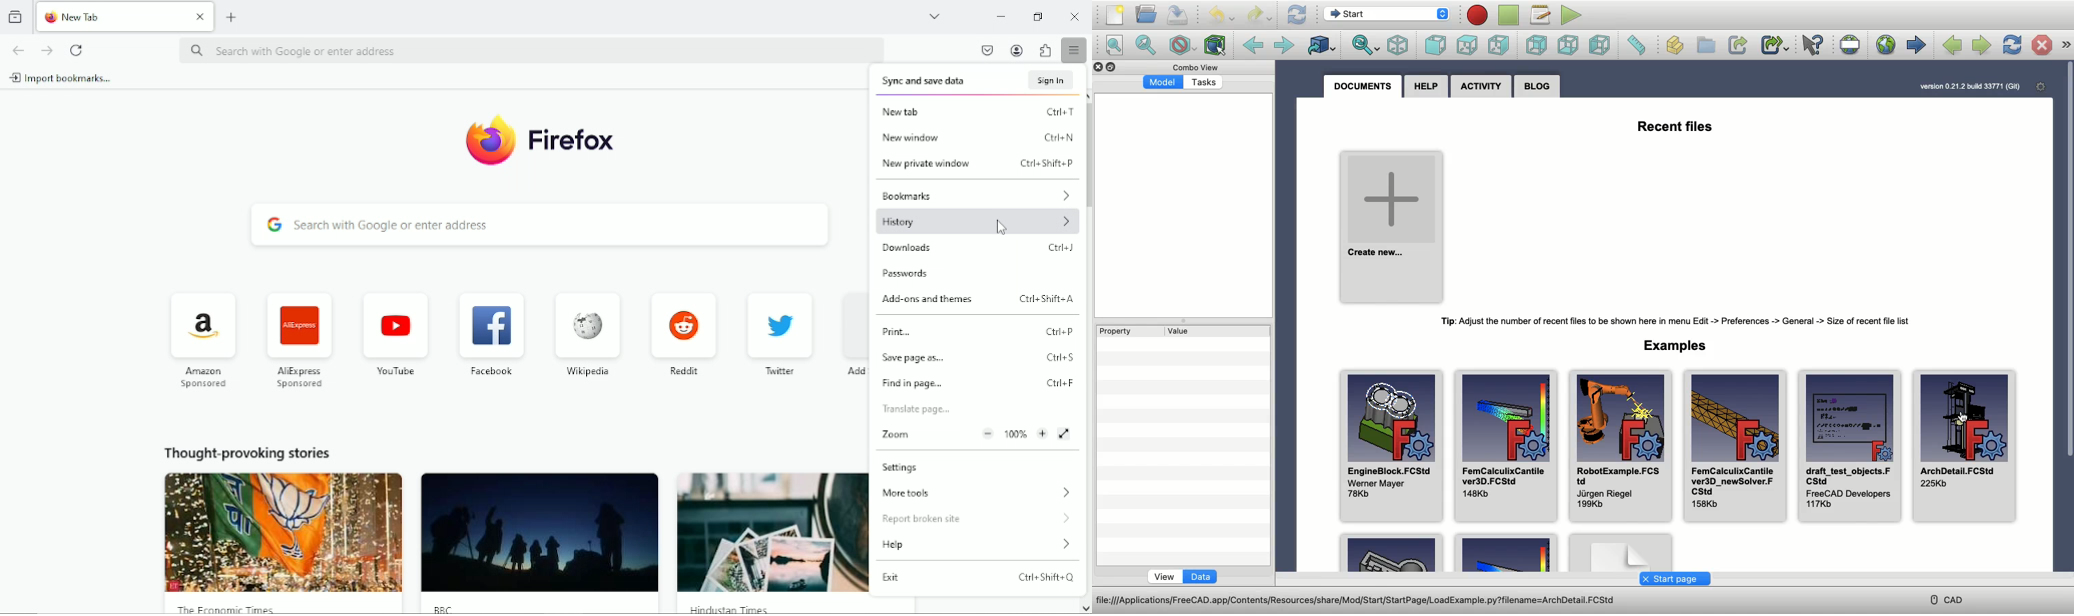 The height and width of the screenshot is (616, 2100). What do you see at coordinates (1434, 44) in the screenshot?
I see `Front` at bounding box center [1434, 44].